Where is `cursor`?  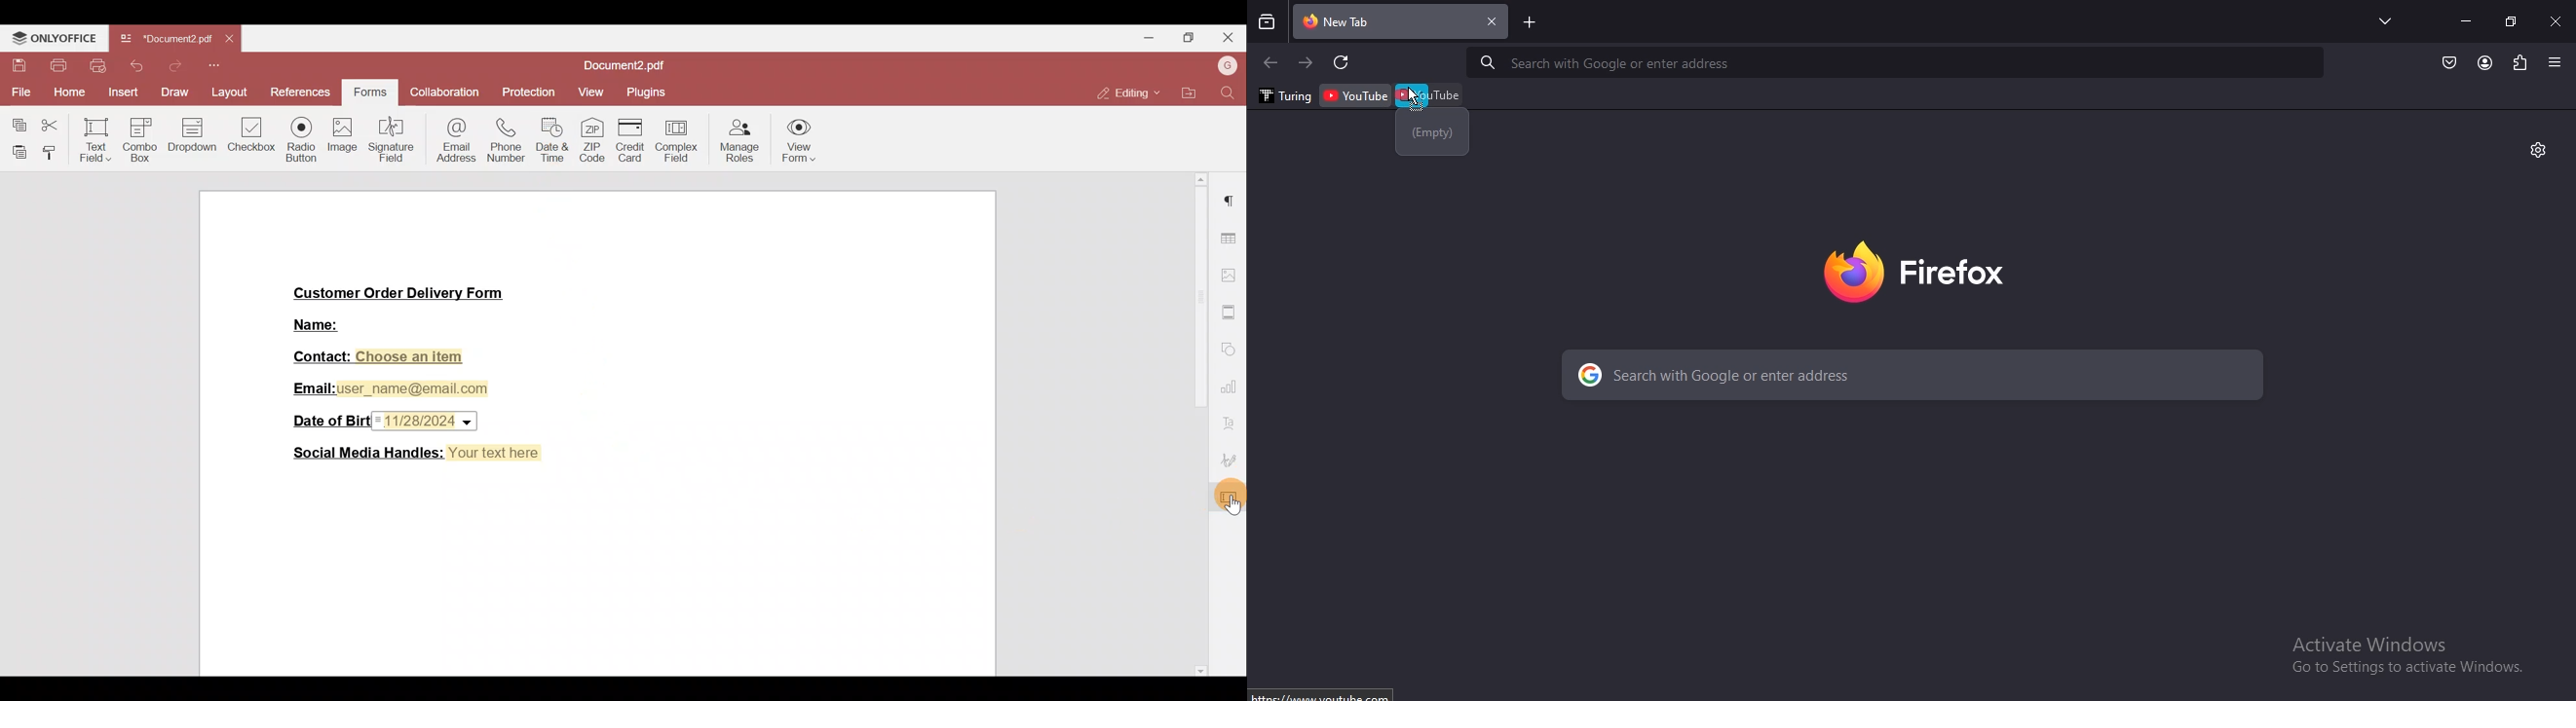 cursor is located at coordinates (1413, 96).